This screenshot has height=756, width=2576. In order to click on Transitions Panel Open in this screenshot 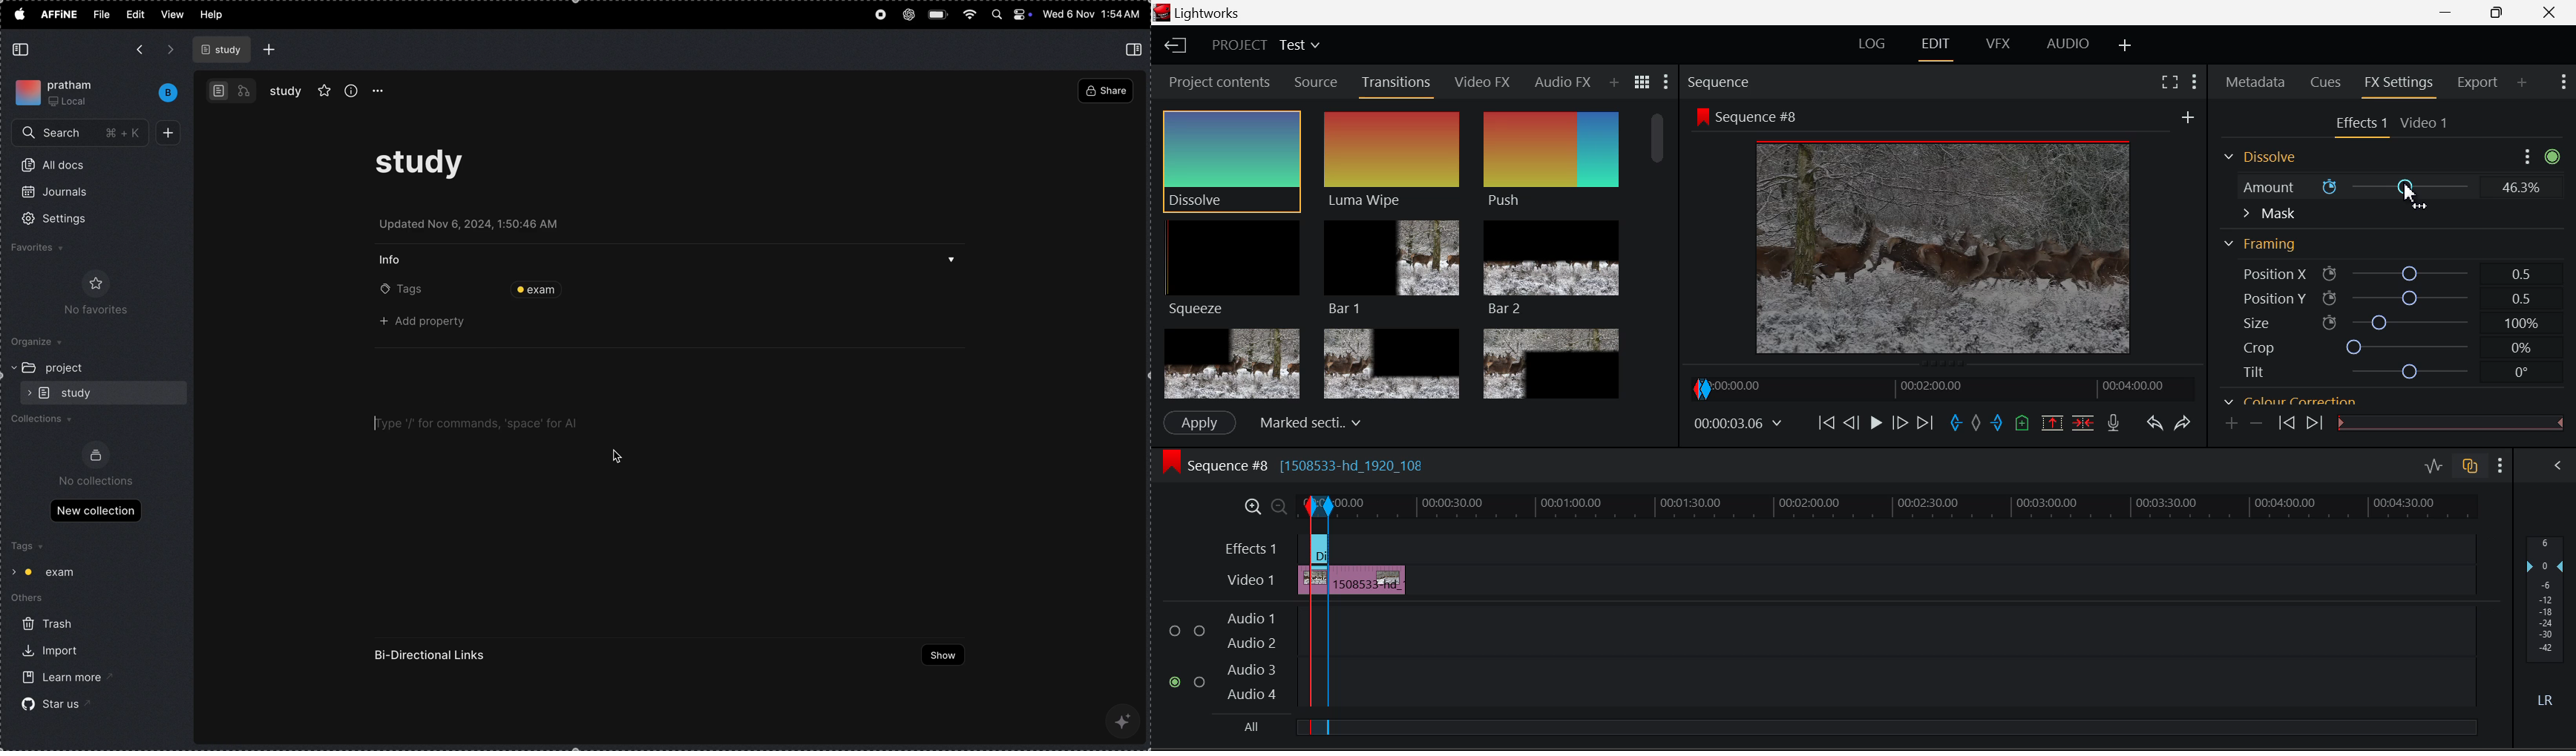, I will do `click(1397, 86)`.